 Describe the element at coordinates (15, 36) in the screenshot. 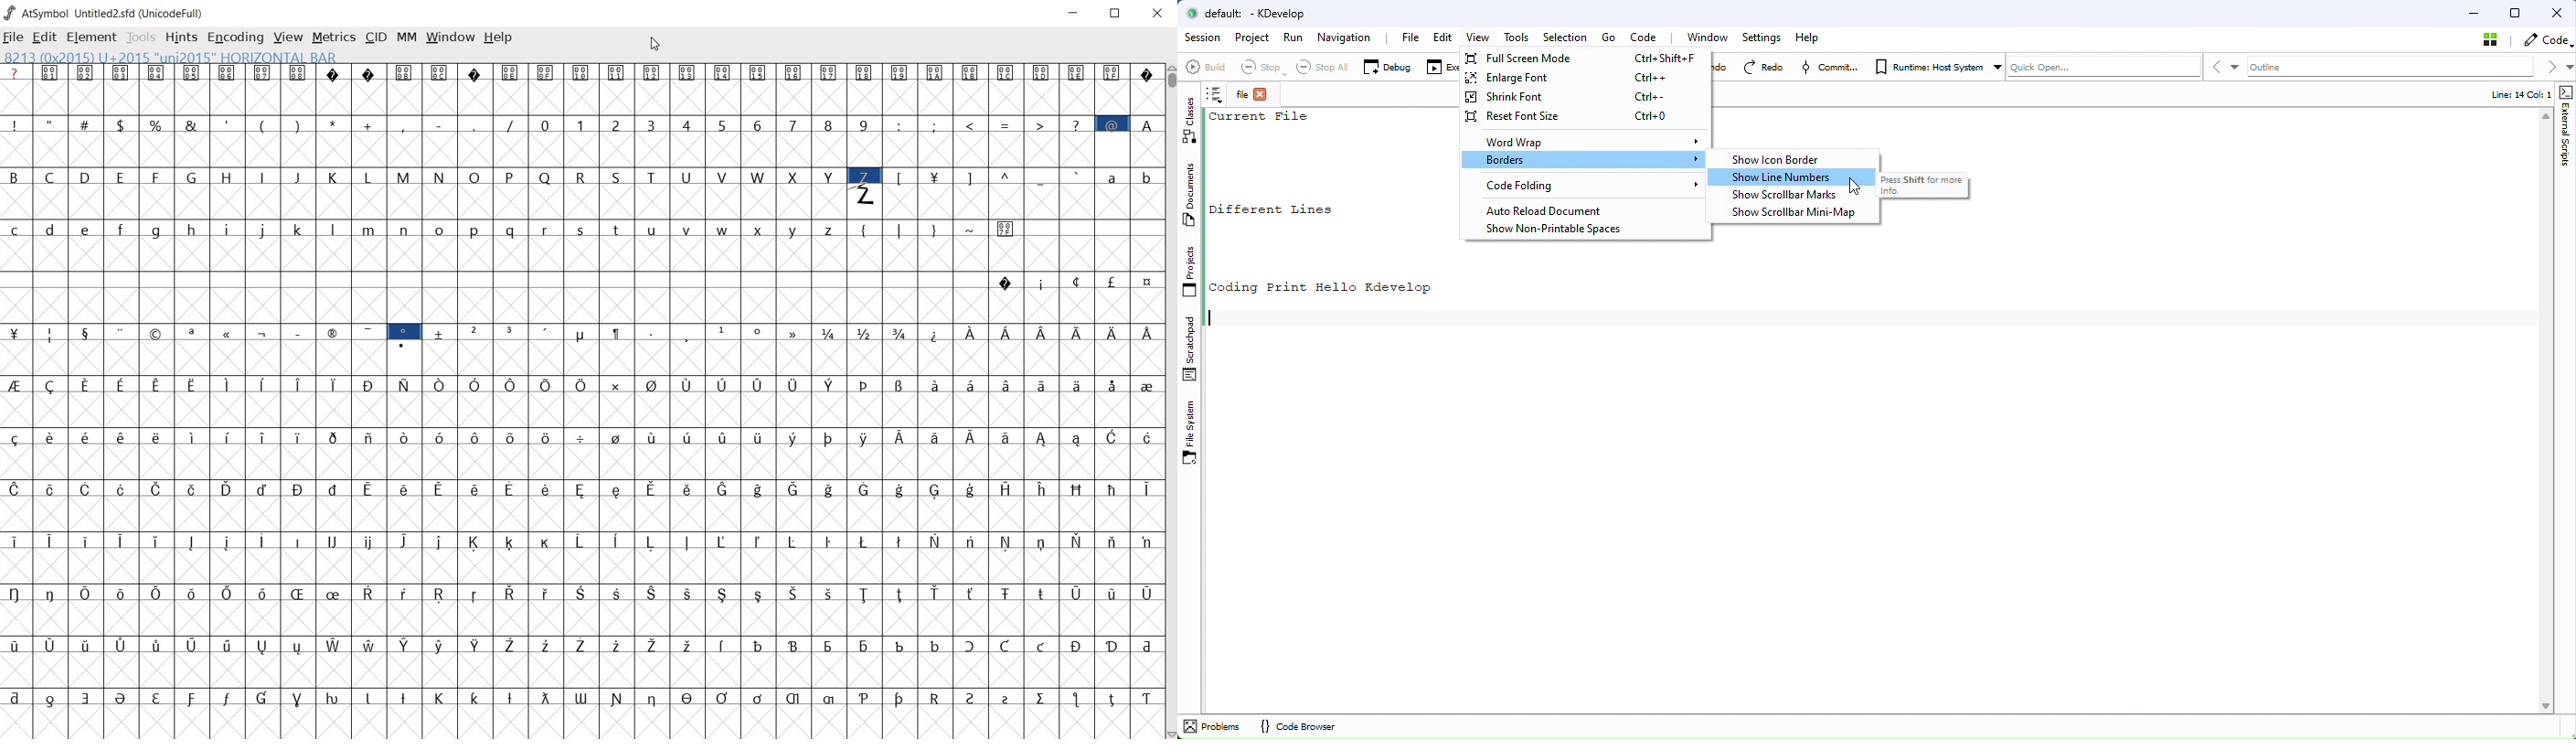

I see `FILE` at that location.